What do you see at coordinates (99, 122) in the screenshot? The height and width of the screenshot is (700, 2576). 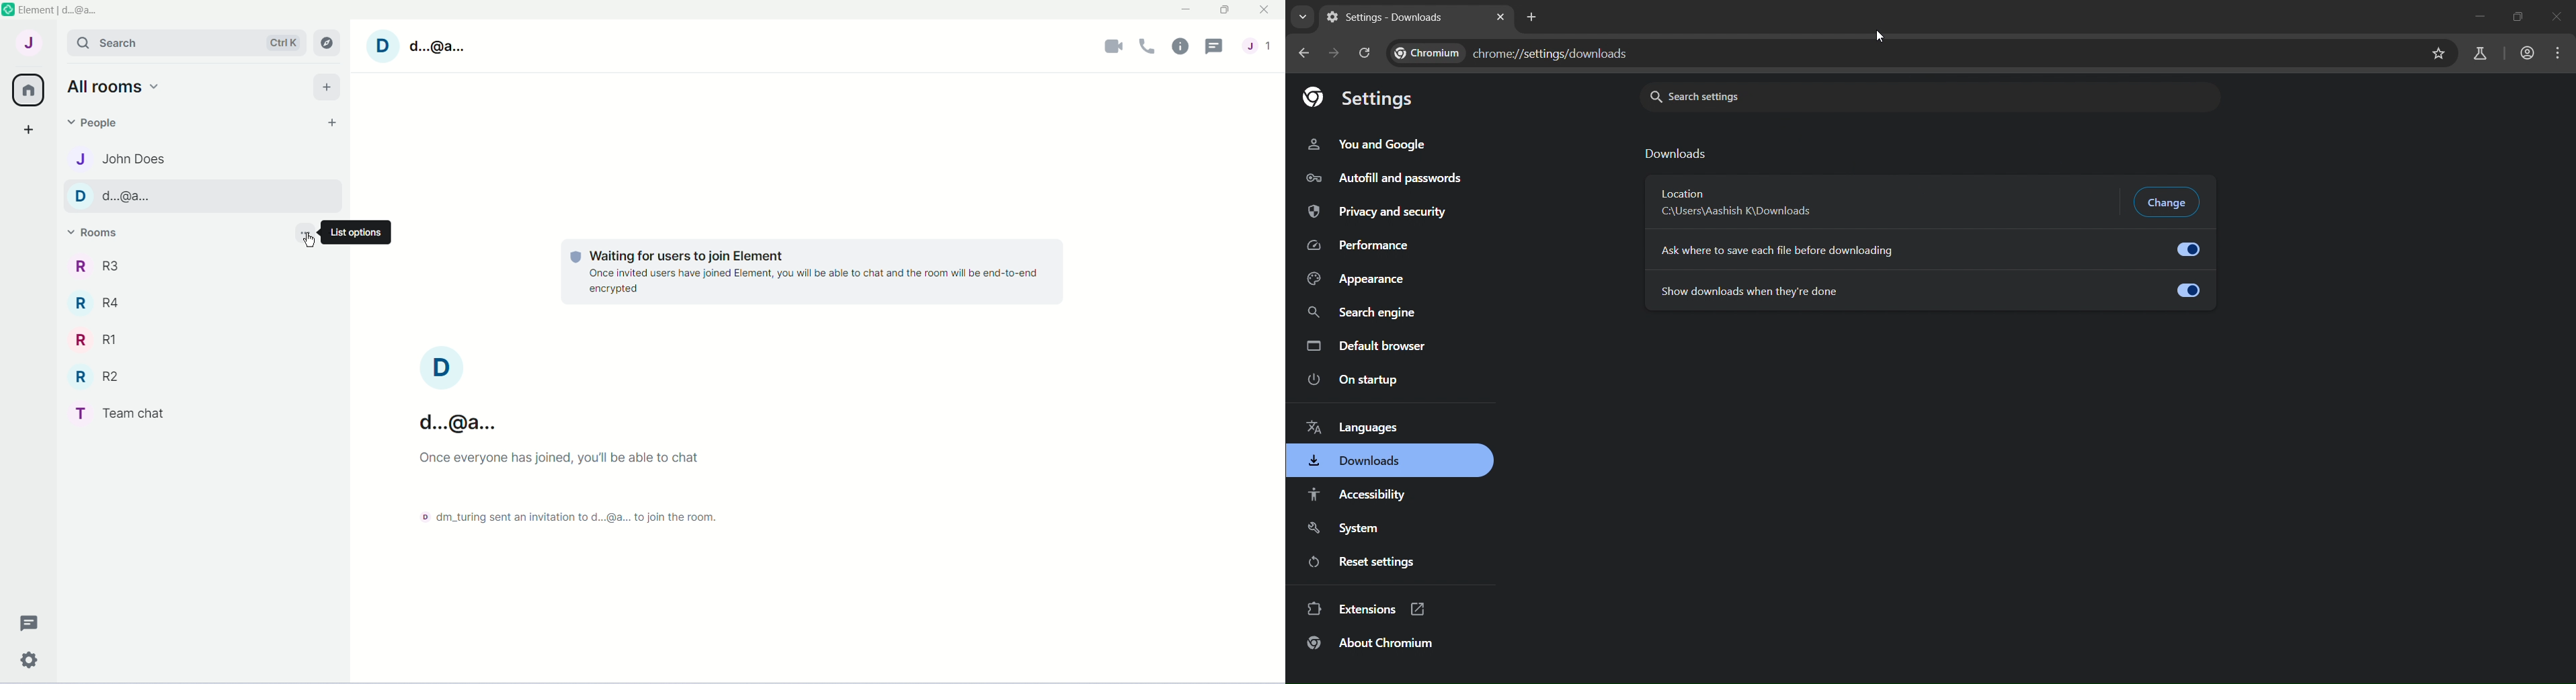 I see `People` at bounding box center [99, 122].